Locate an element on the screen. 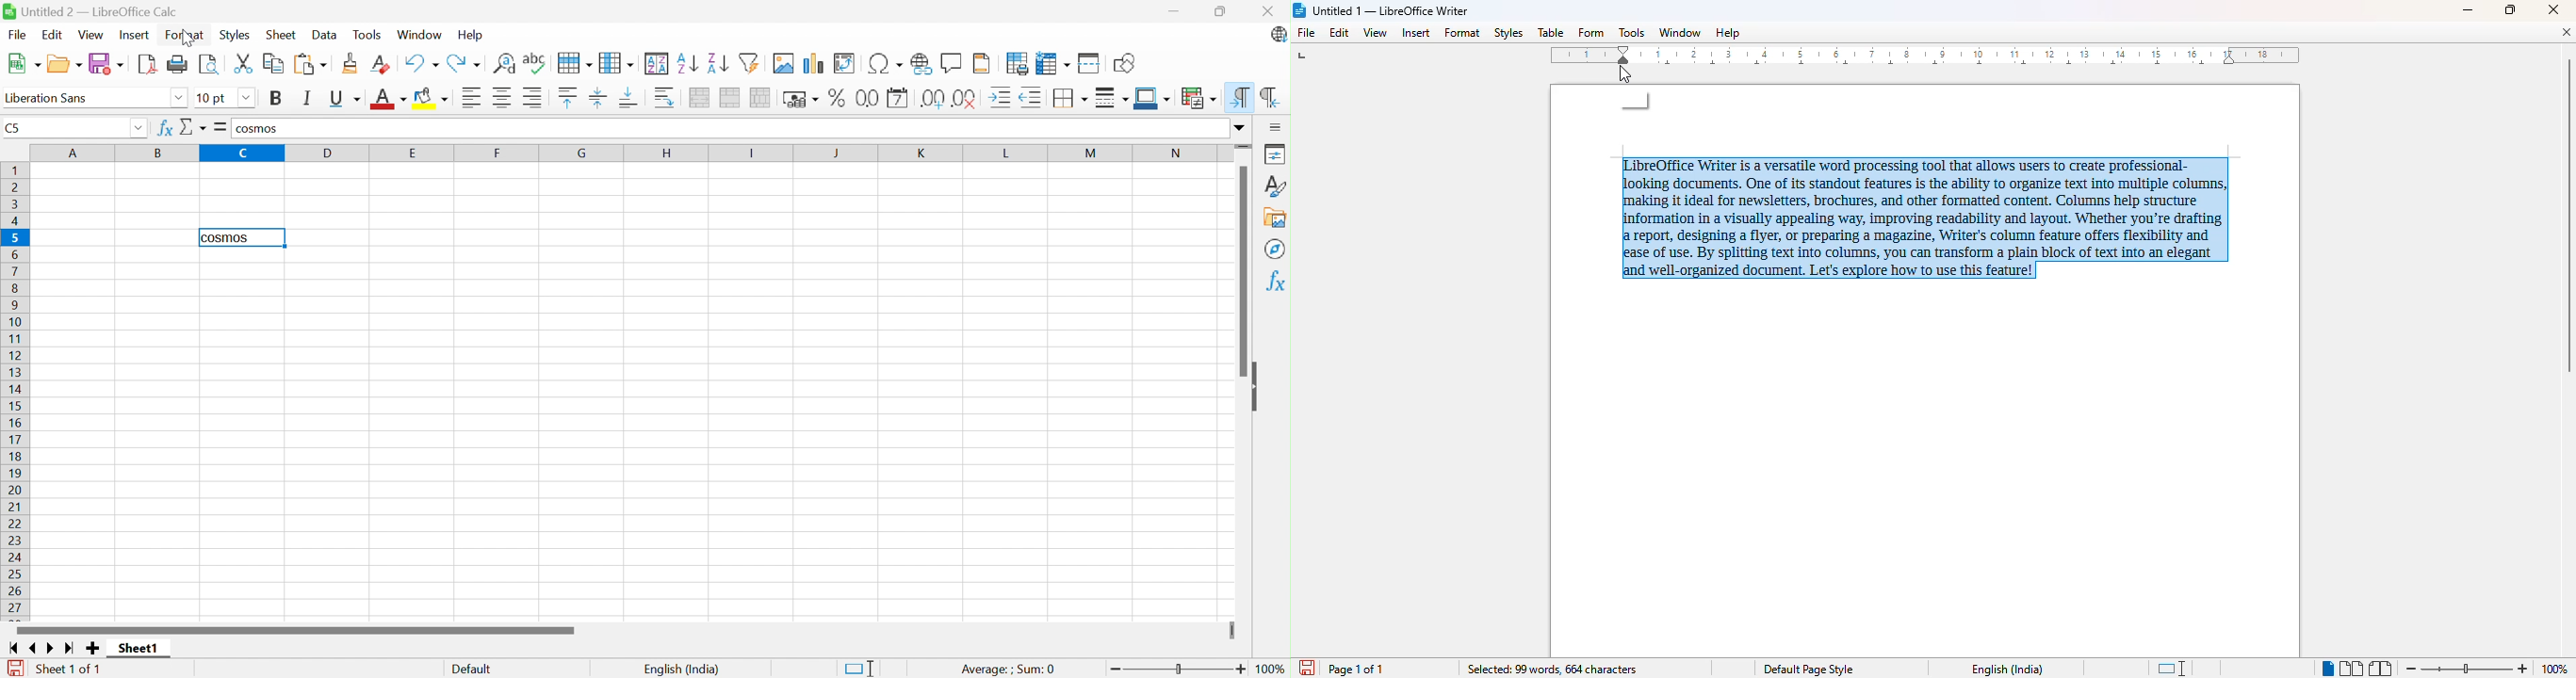  Functions is located at coordinates (1276, 279).